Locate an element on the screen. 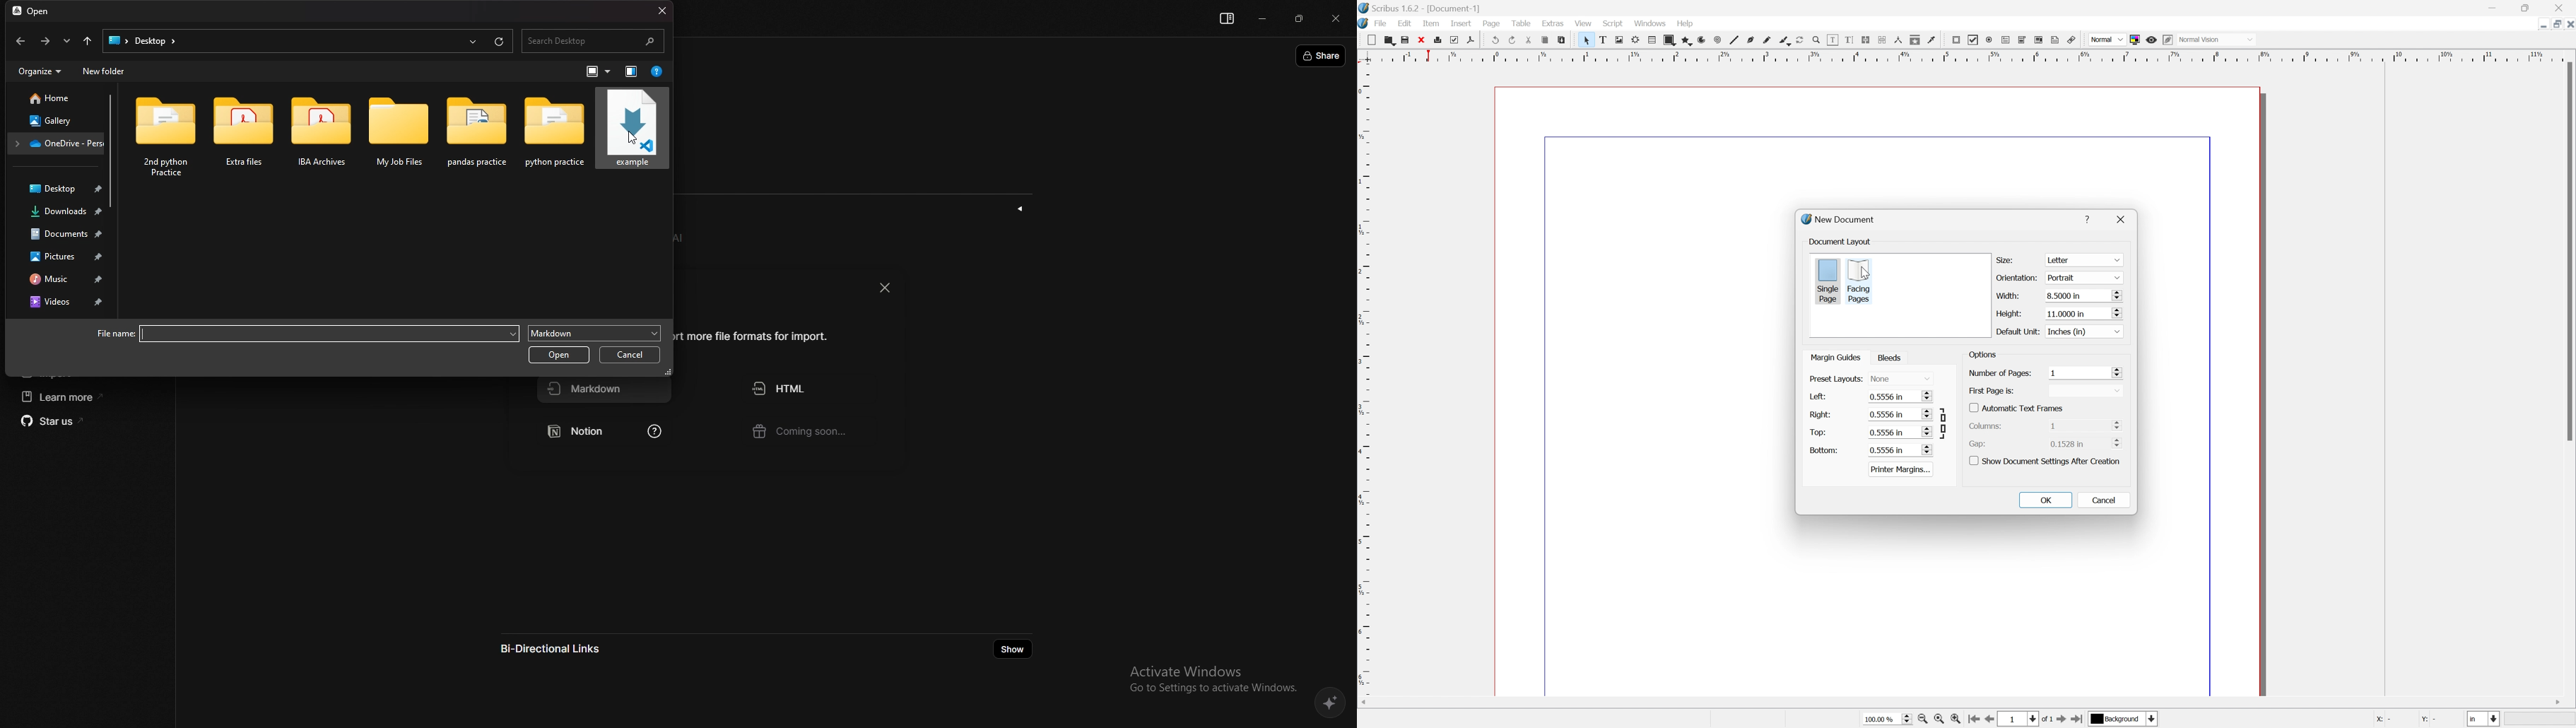  Calligraphic view is located at coordinates (1782, 40).